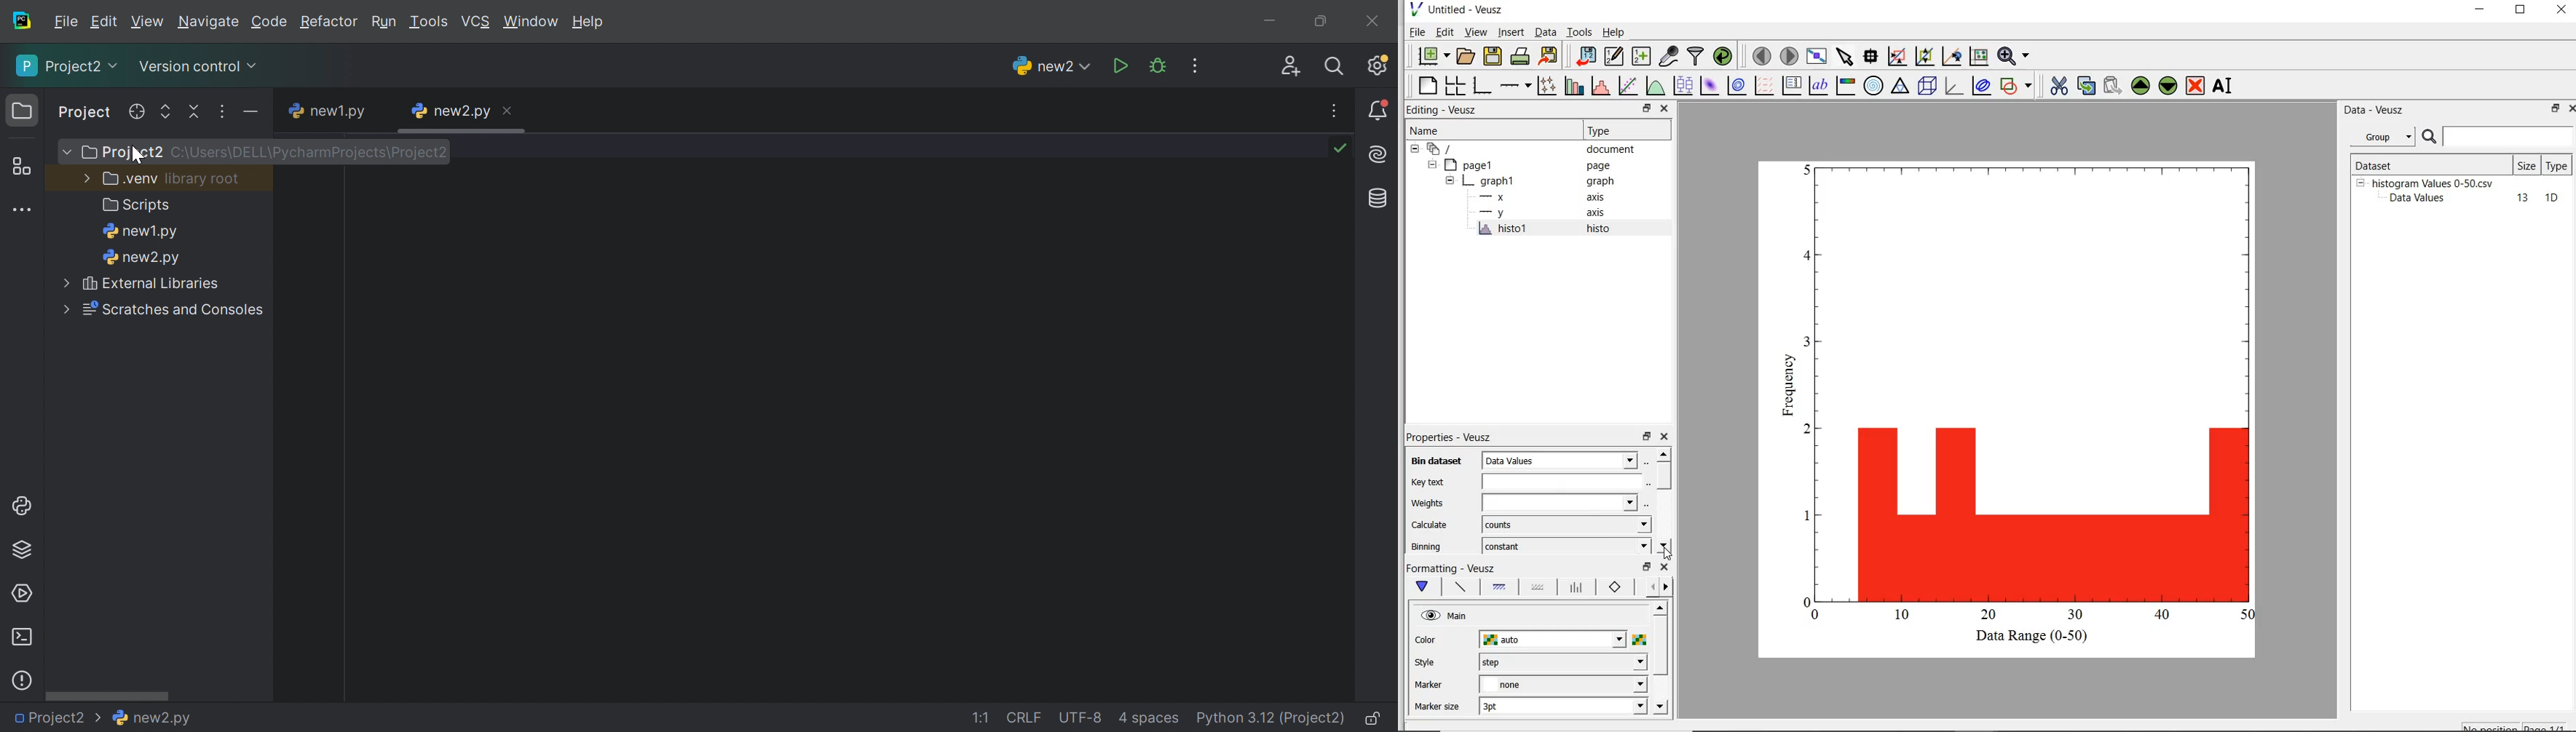  I want to click on fill under, so click(1500, 587).